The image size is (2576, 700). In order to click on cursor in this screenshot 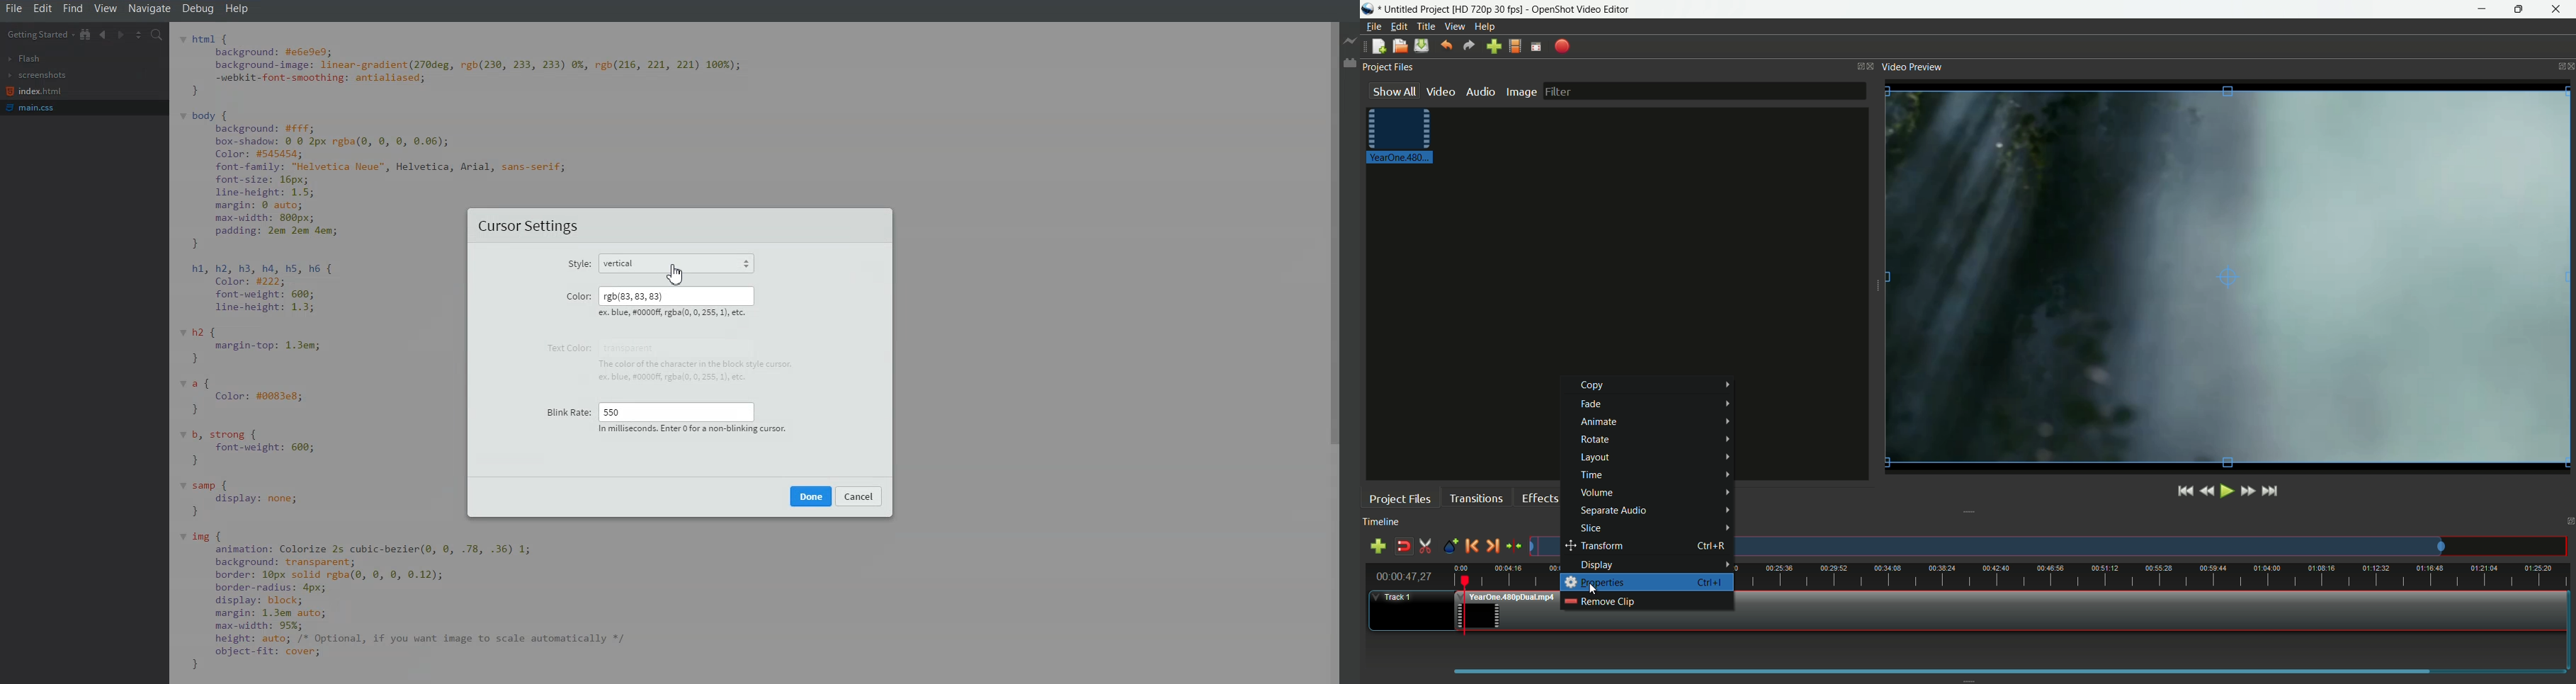, I will do `click(1592, 590)`.